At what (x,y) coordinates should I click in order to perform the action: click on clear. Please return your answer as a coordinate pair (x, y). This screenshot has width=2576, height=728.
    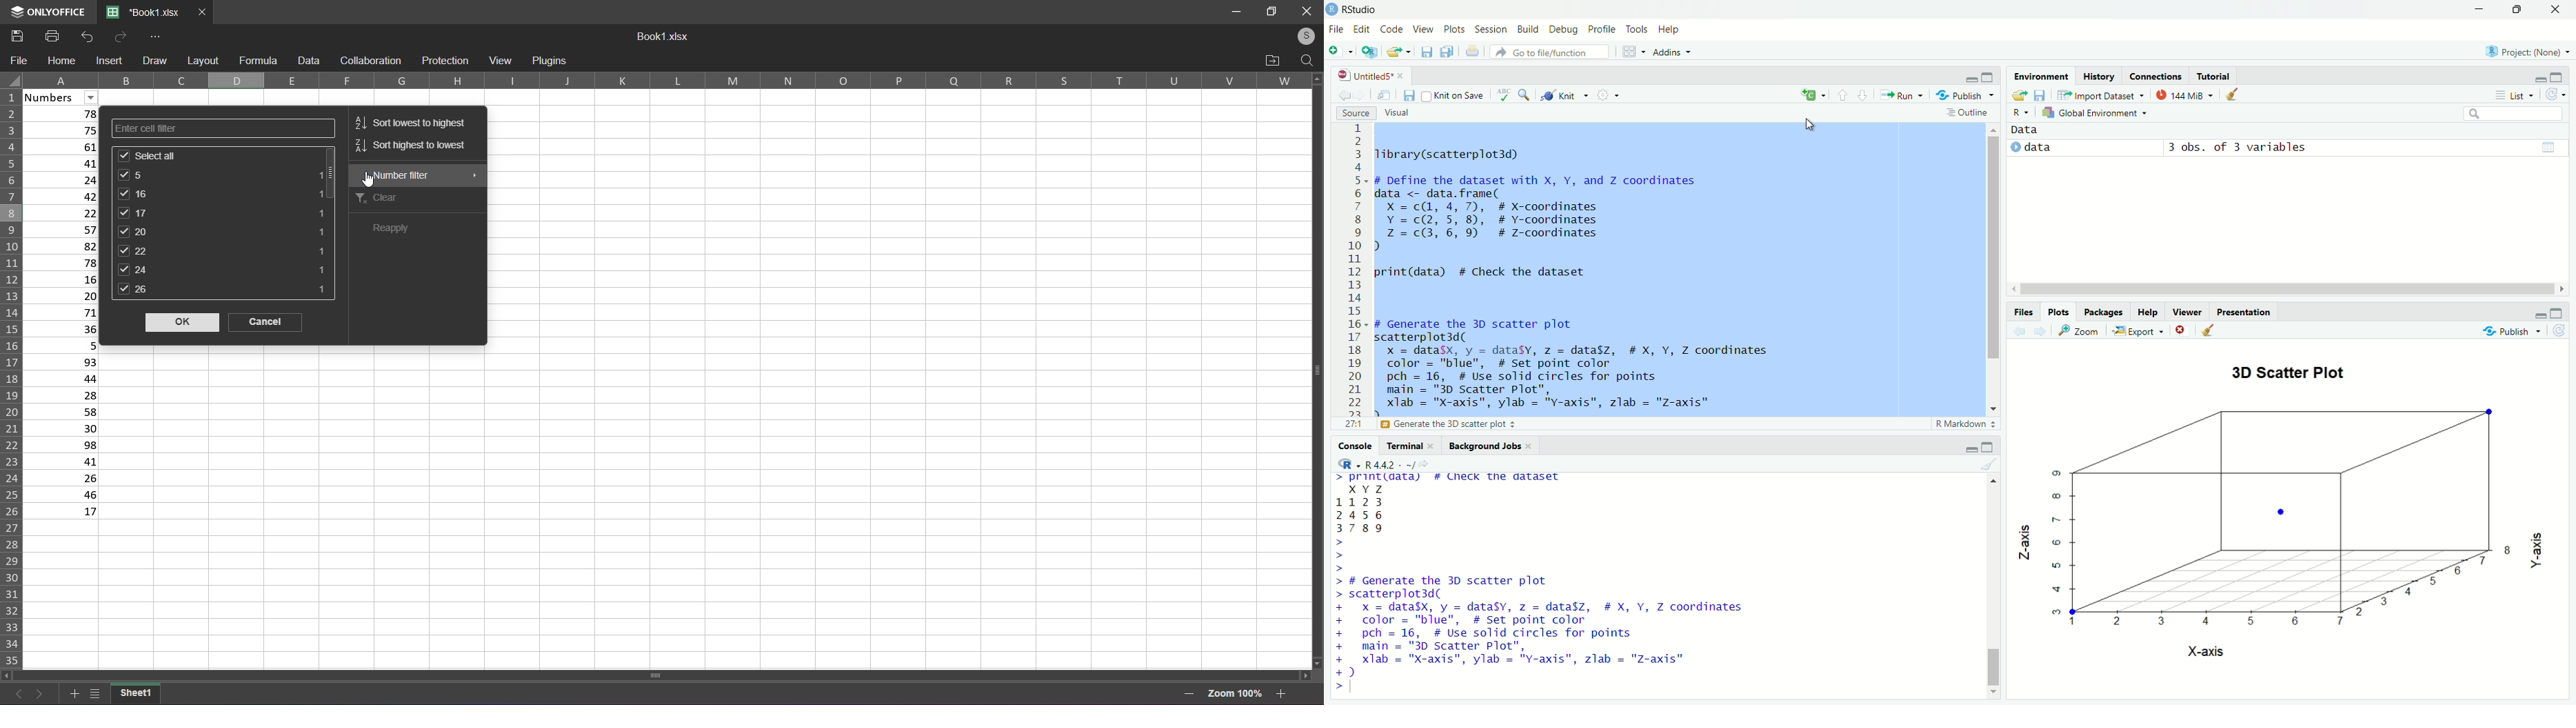
    Looking at the image, I should click on (412, 199).